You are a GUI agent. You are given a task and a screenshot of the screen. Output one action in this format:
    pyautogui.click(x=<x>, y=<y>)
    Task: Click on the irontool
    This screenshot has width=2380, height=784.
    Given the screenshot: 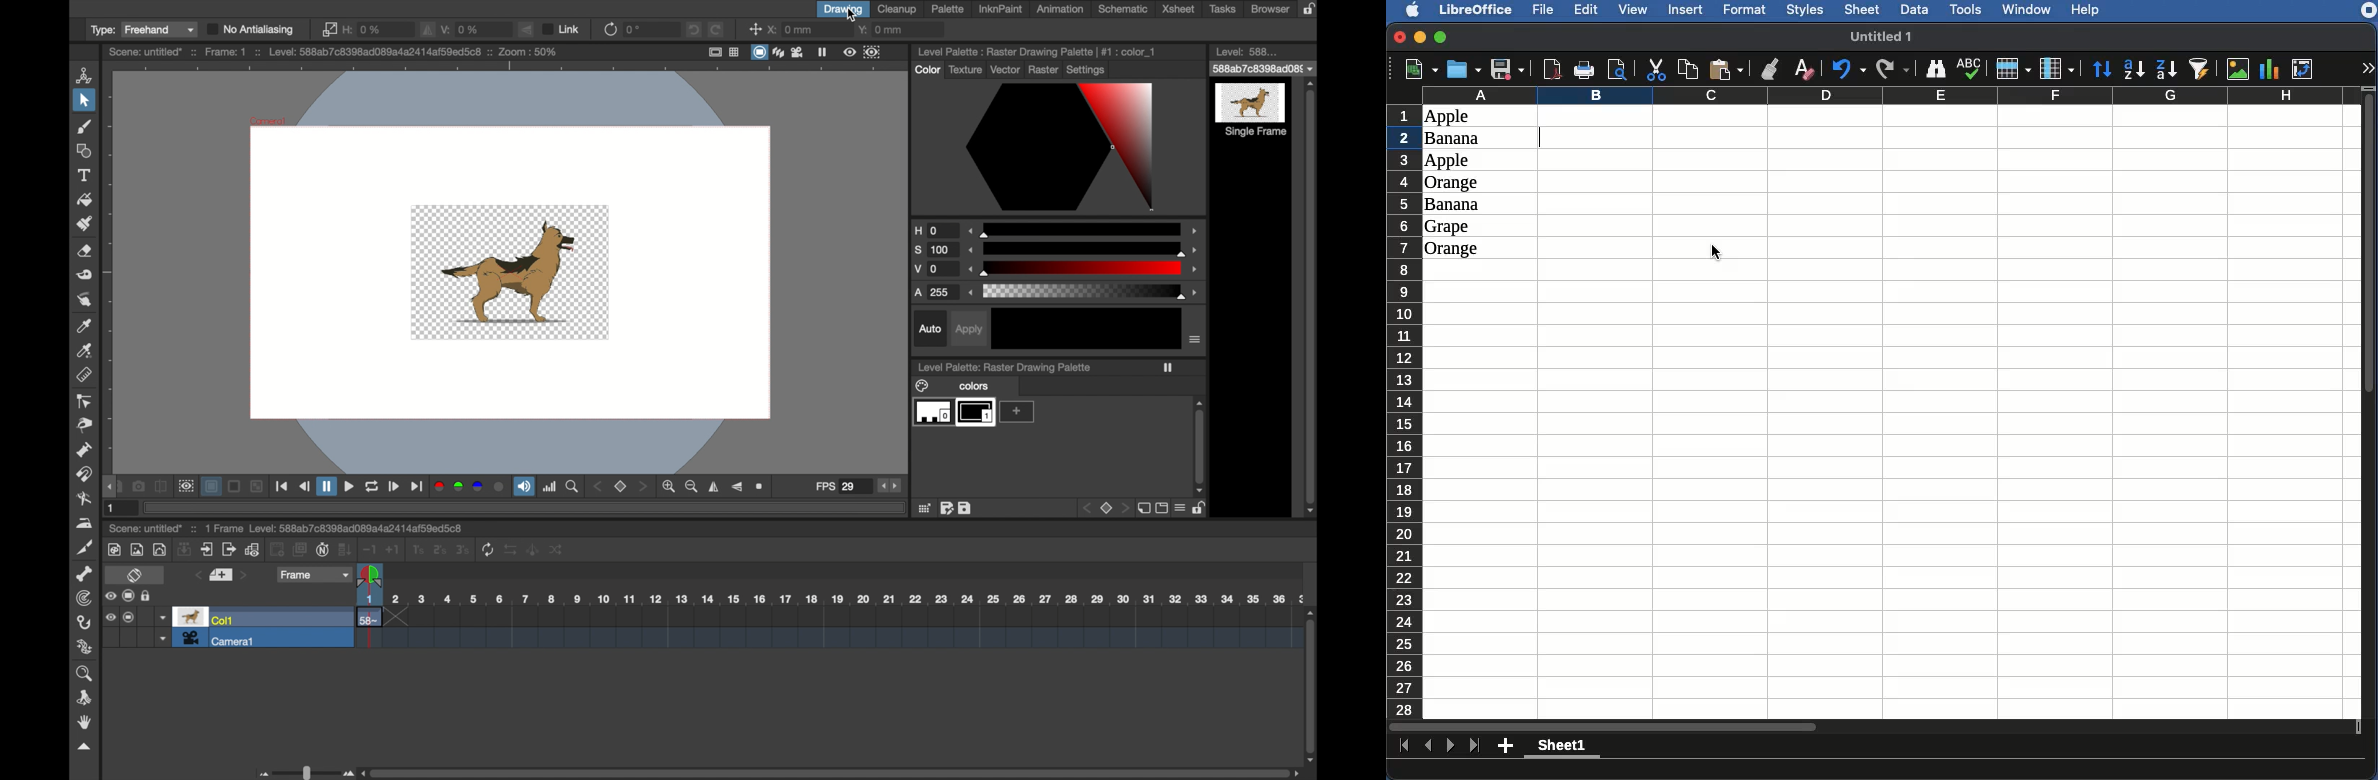 What is the action you would take?
    pyautogui.click(x=82, y=524)
    